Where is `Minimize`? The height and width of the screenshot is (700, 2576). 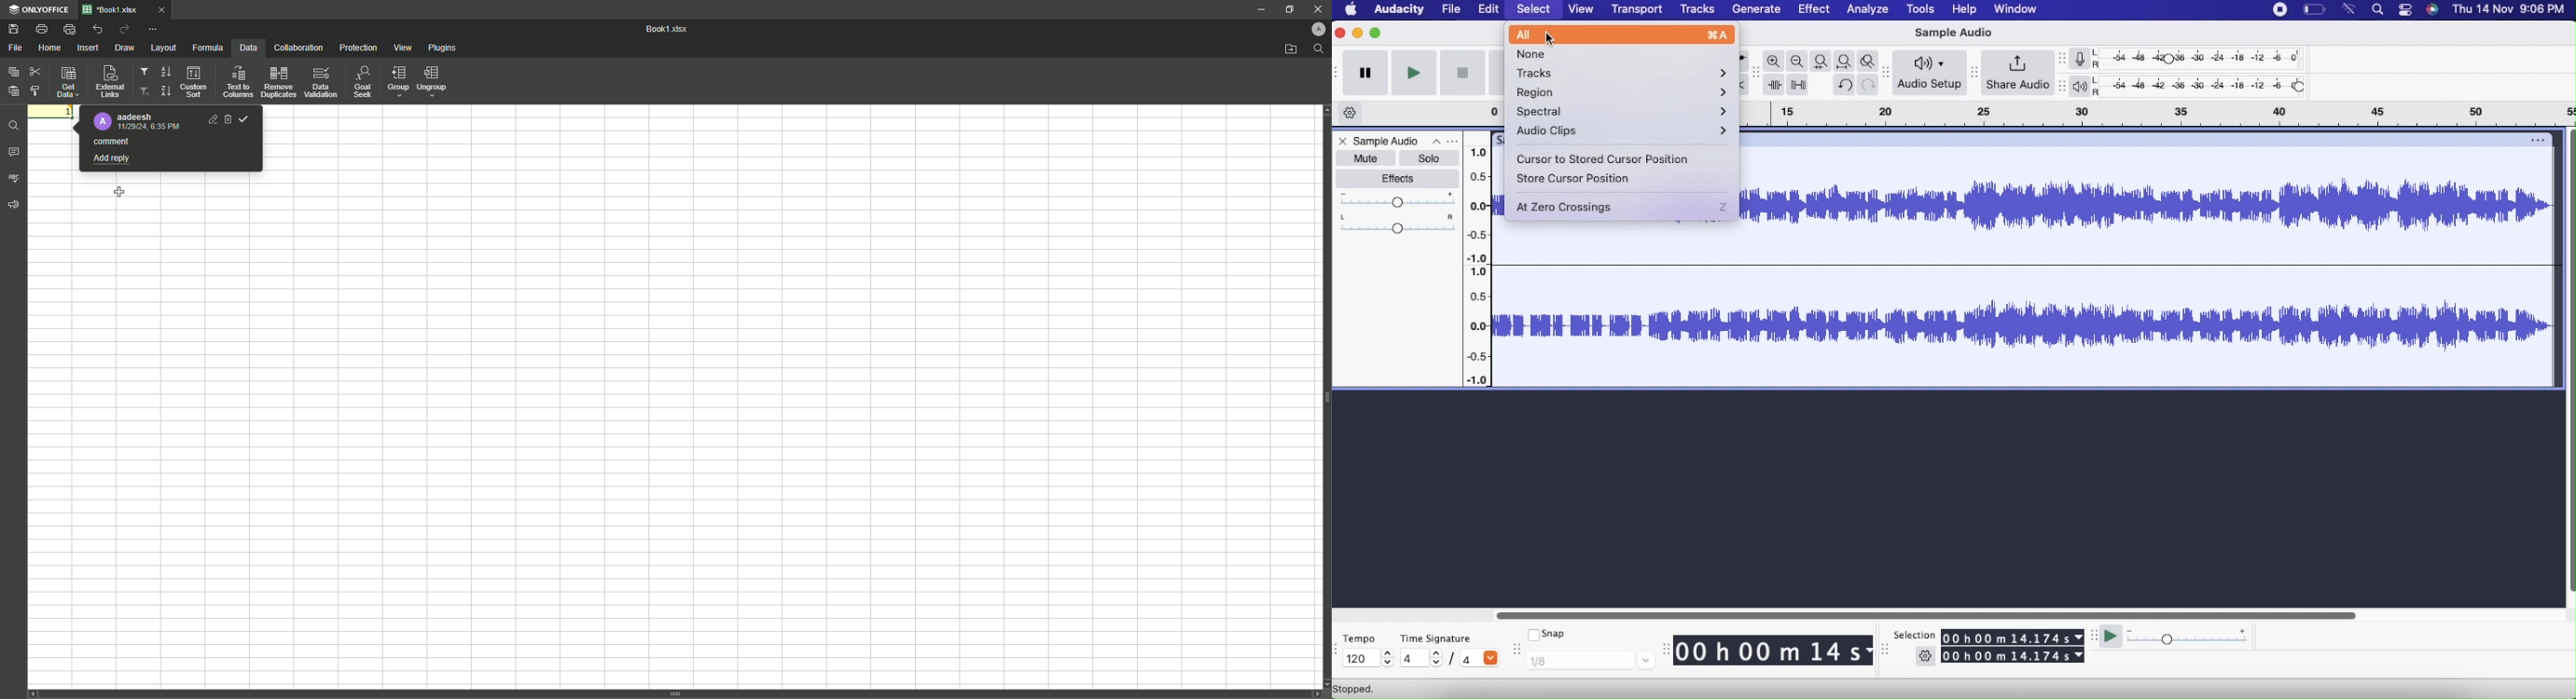
Minimize is located at coordinates (1255, 10).